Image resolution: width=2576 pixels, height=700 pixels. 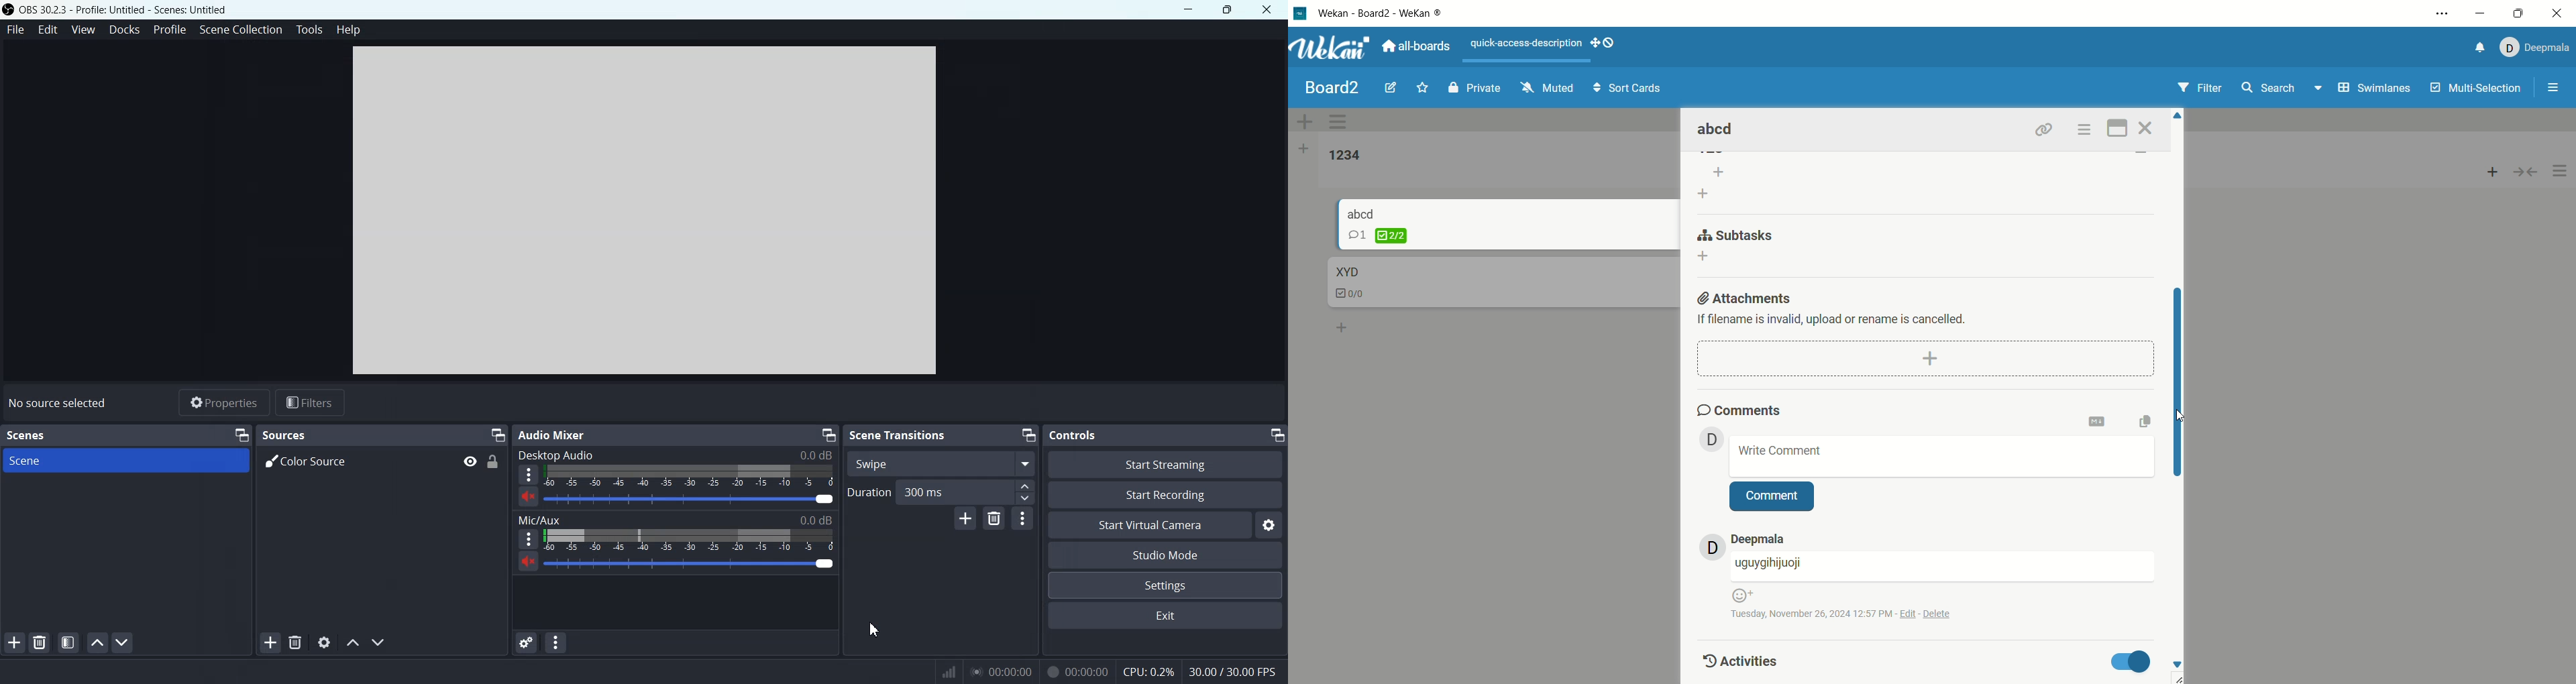 I want to click on add, so click(x=1925, y=357).